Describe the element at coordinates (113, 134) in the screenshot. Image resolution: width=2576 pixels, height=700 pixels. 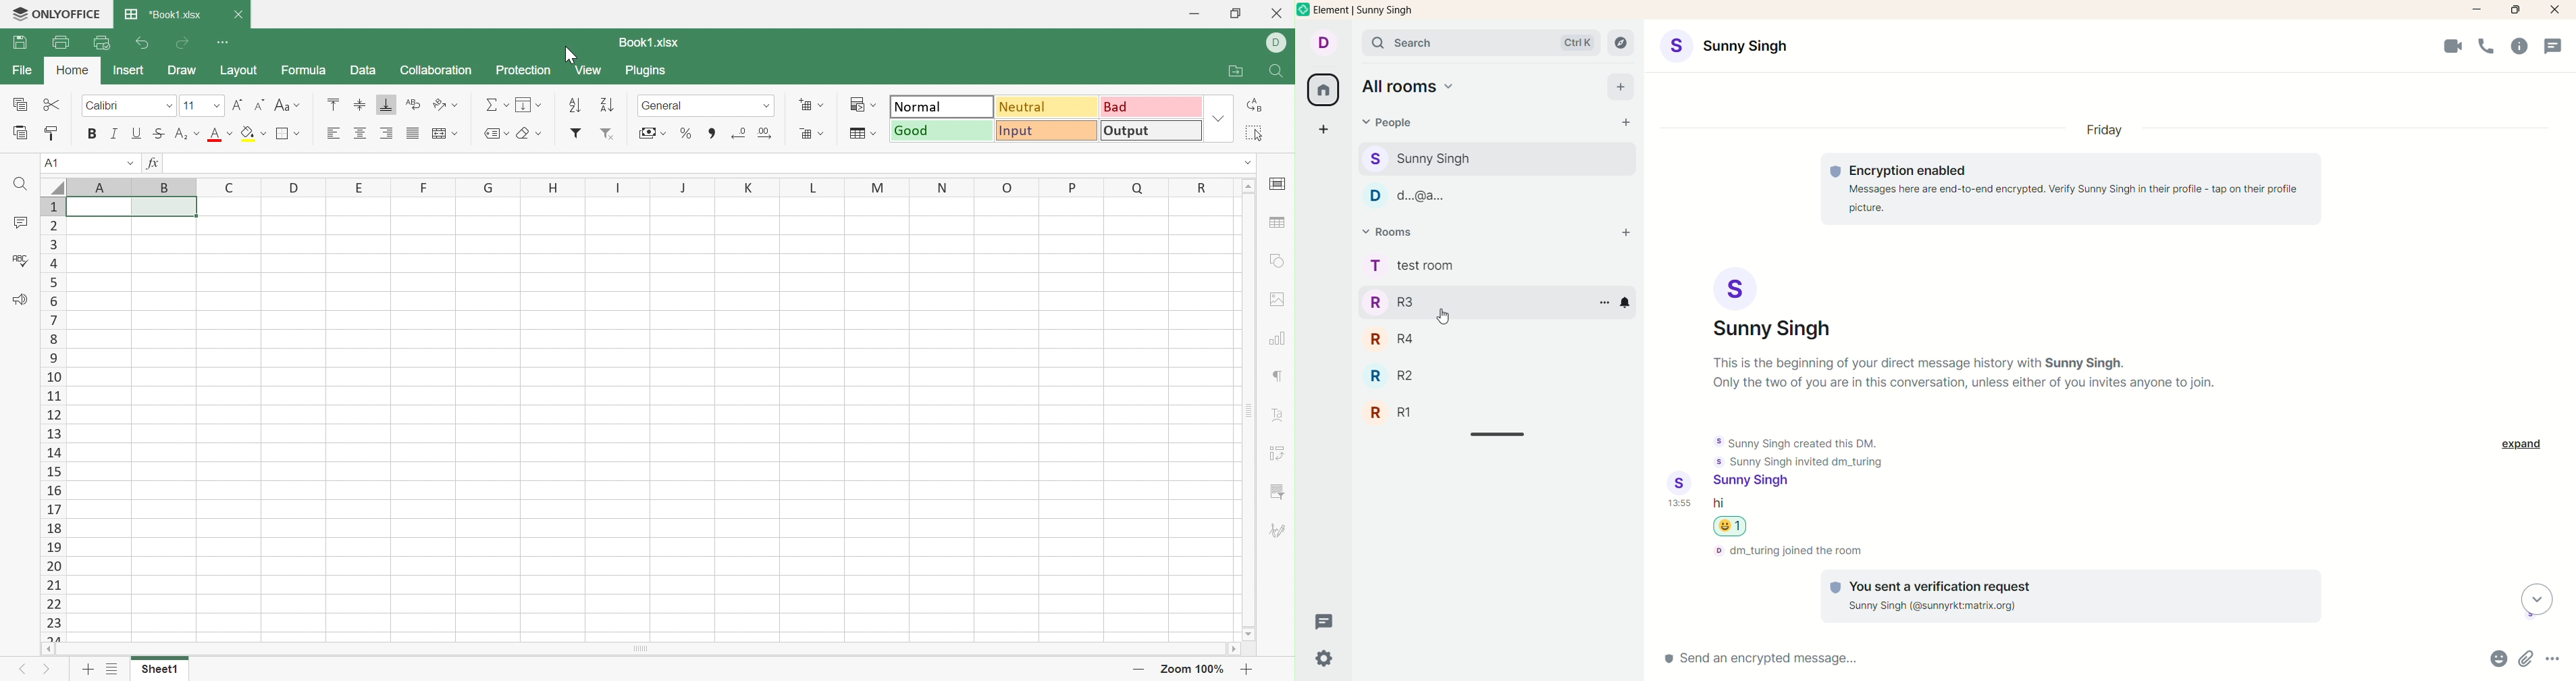
I see `Italic` at that location.